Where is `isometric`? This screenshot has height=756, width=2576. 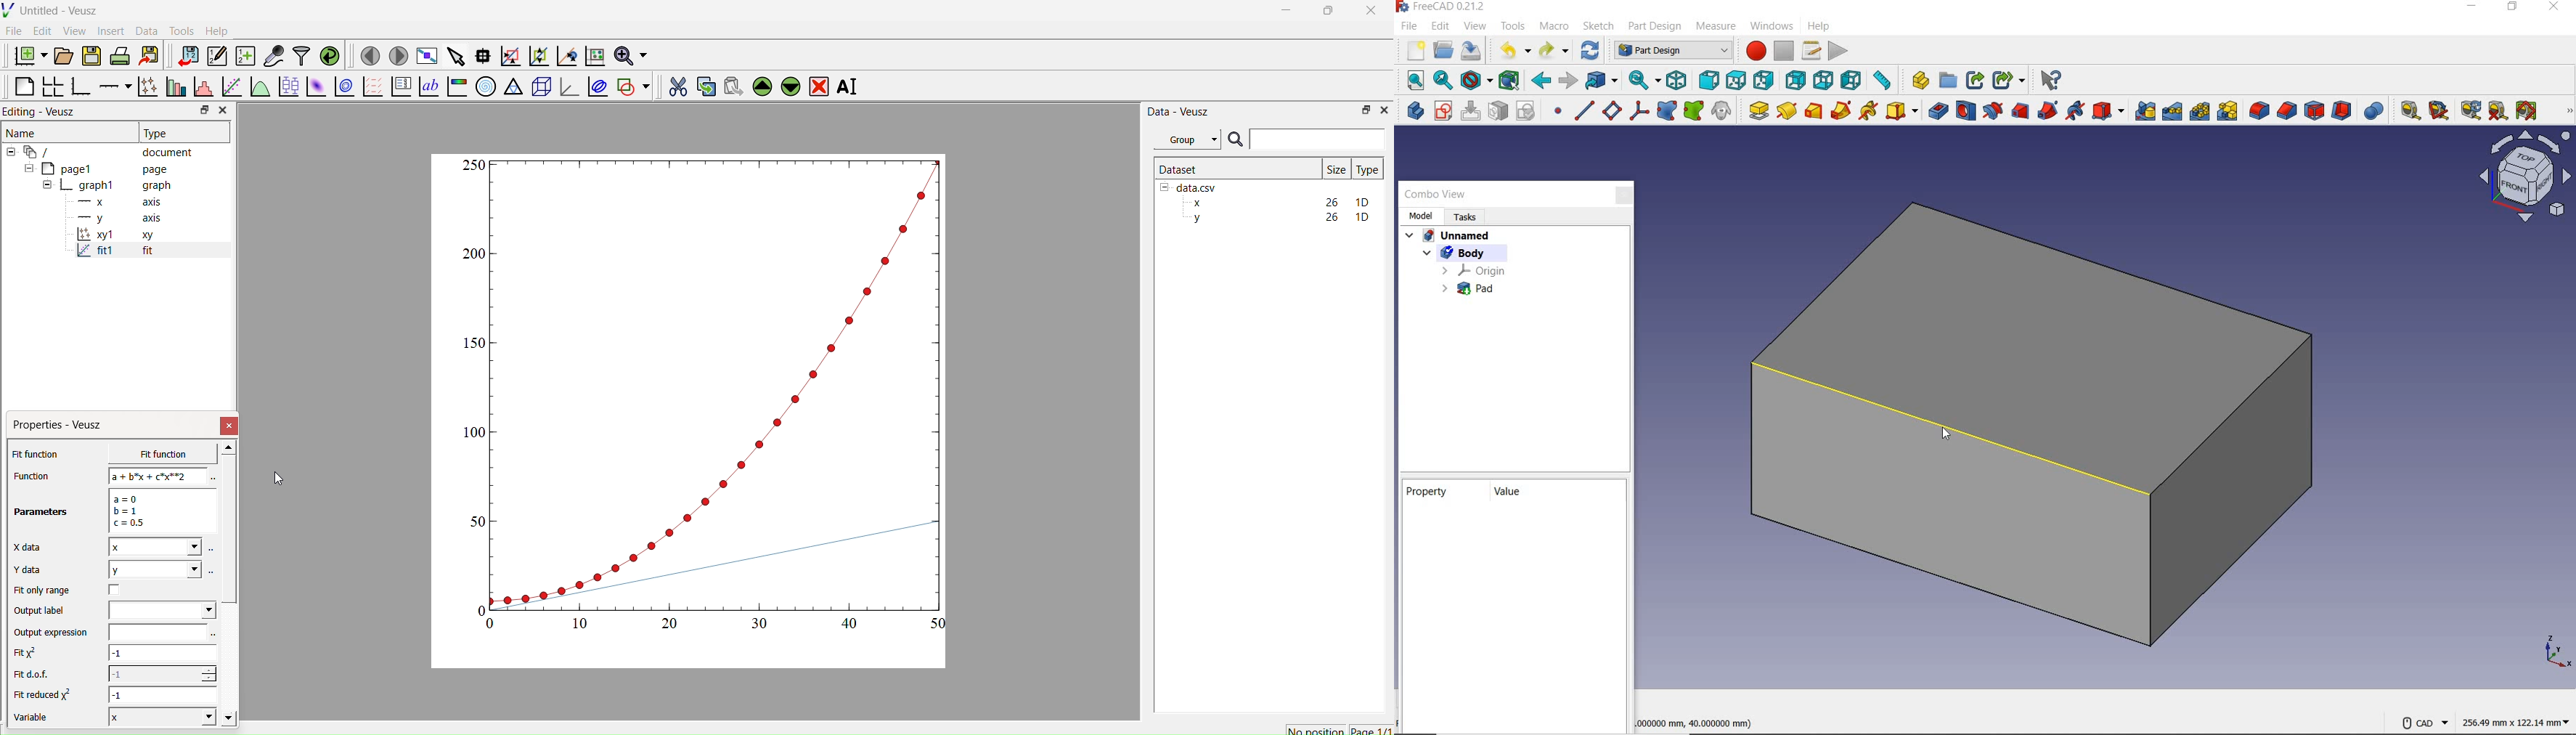
isometric is located at coordinates (1677, 80).